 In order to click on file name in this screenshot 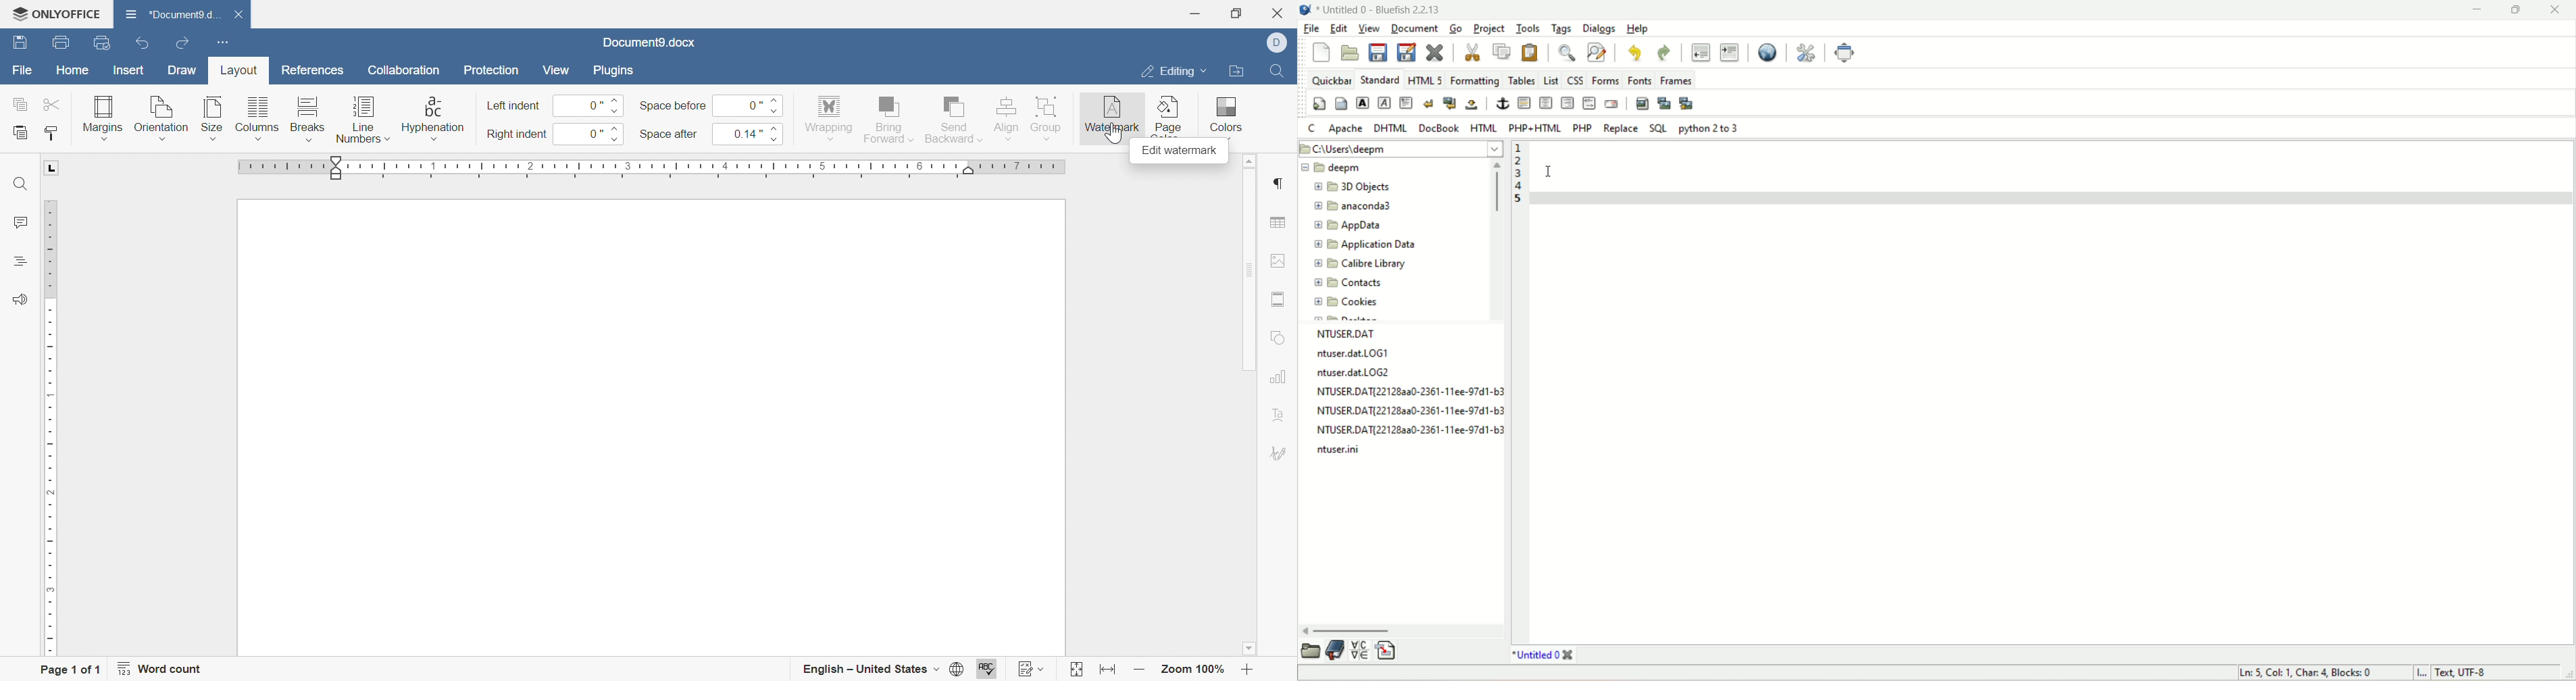, I will do `click(1360, 353)`.